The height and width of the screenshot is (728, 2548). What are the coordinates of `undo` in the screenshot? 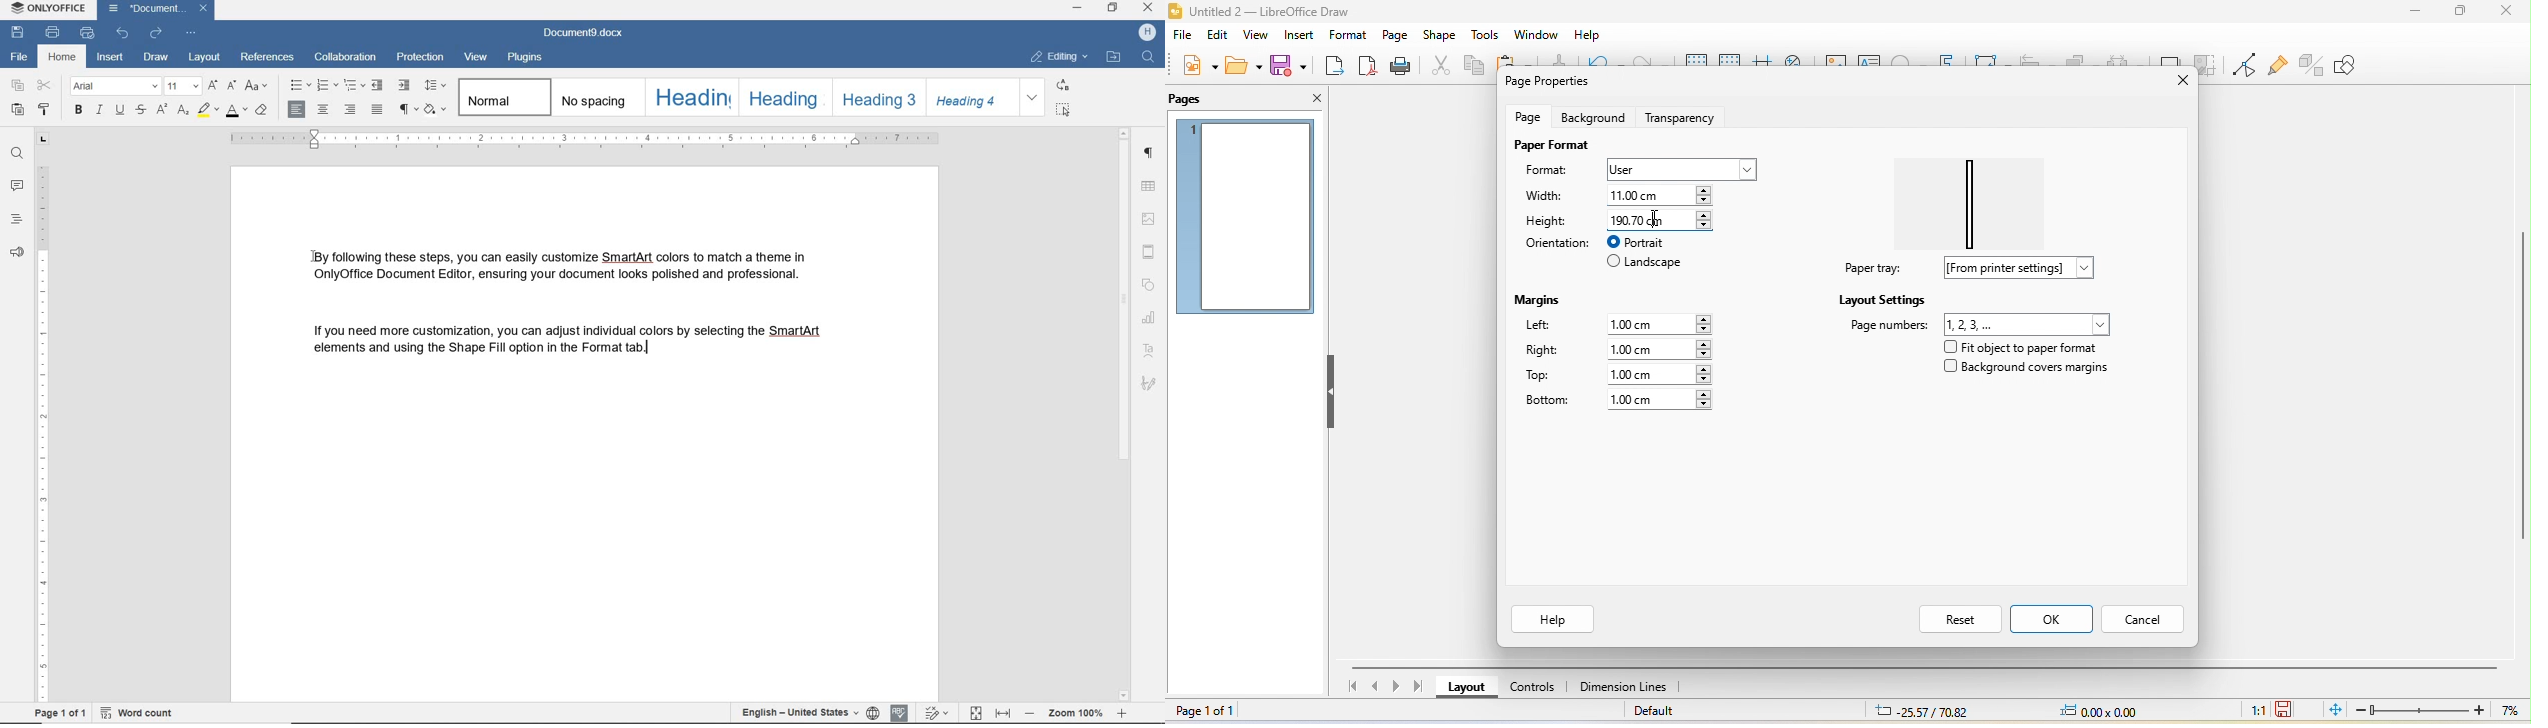 It's located at (122, 35).